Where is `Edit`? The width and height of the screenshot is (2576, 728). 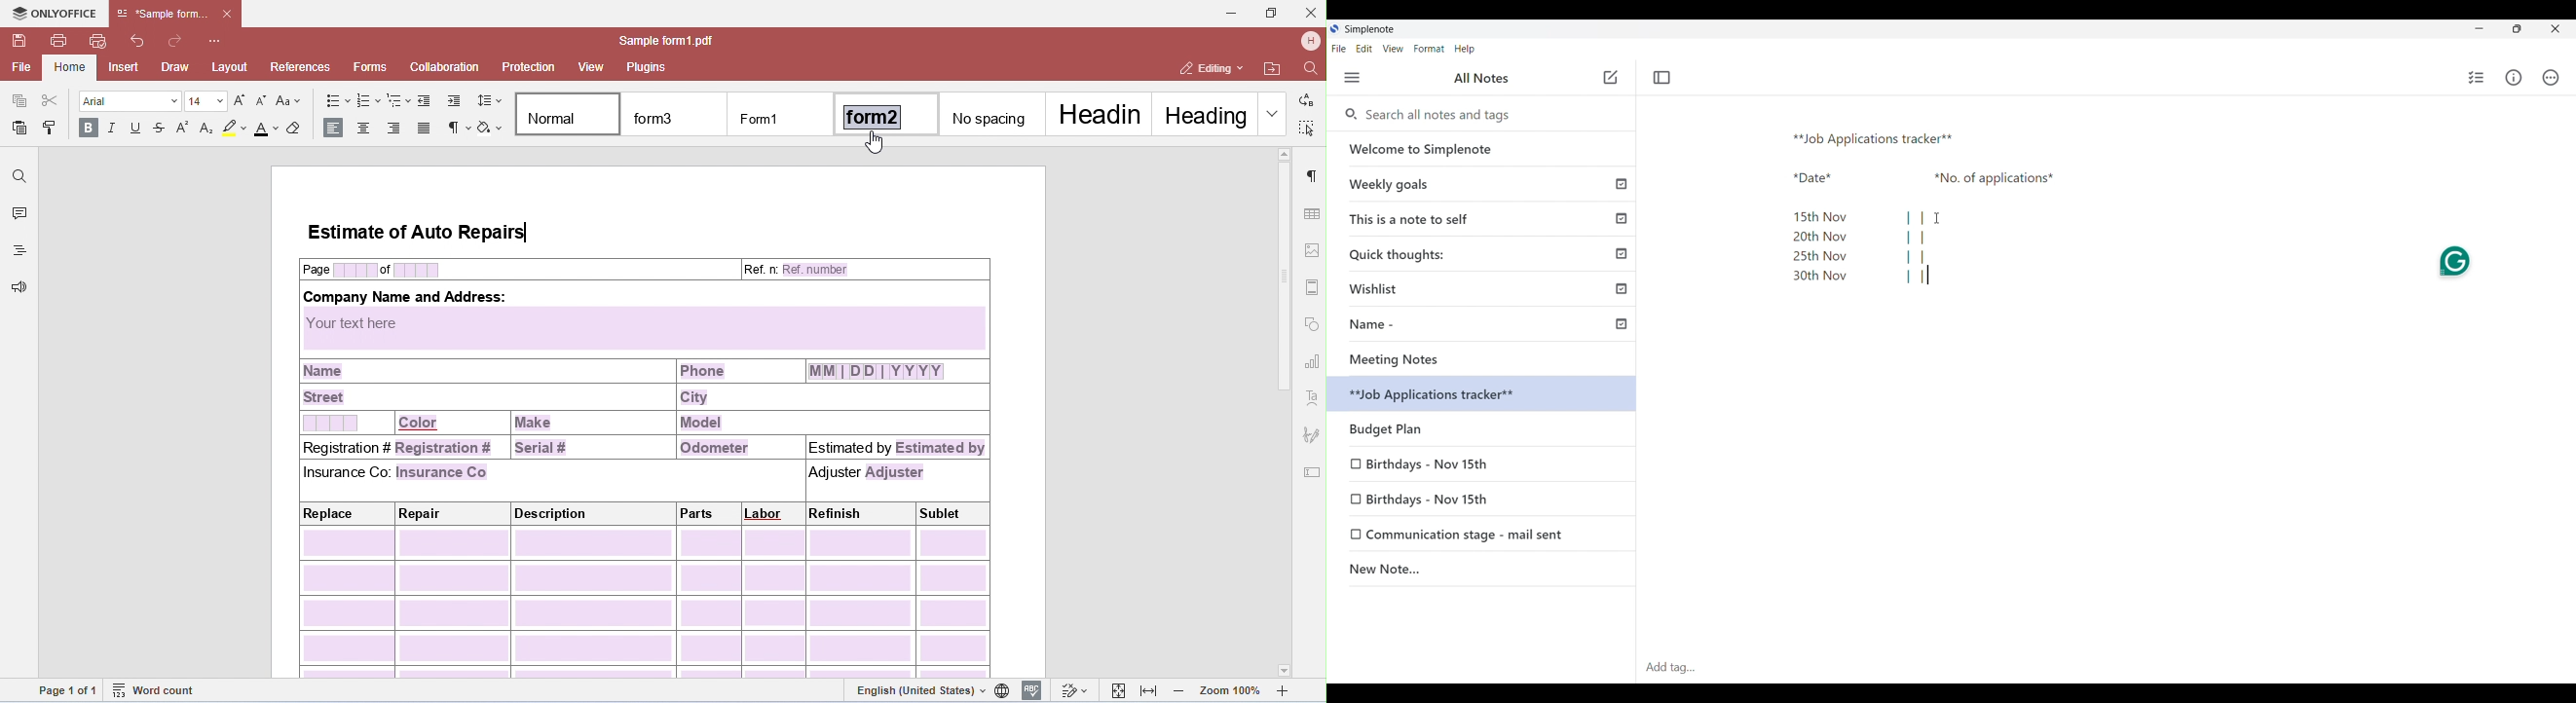 Edit is located at coordinates (1364, 48).